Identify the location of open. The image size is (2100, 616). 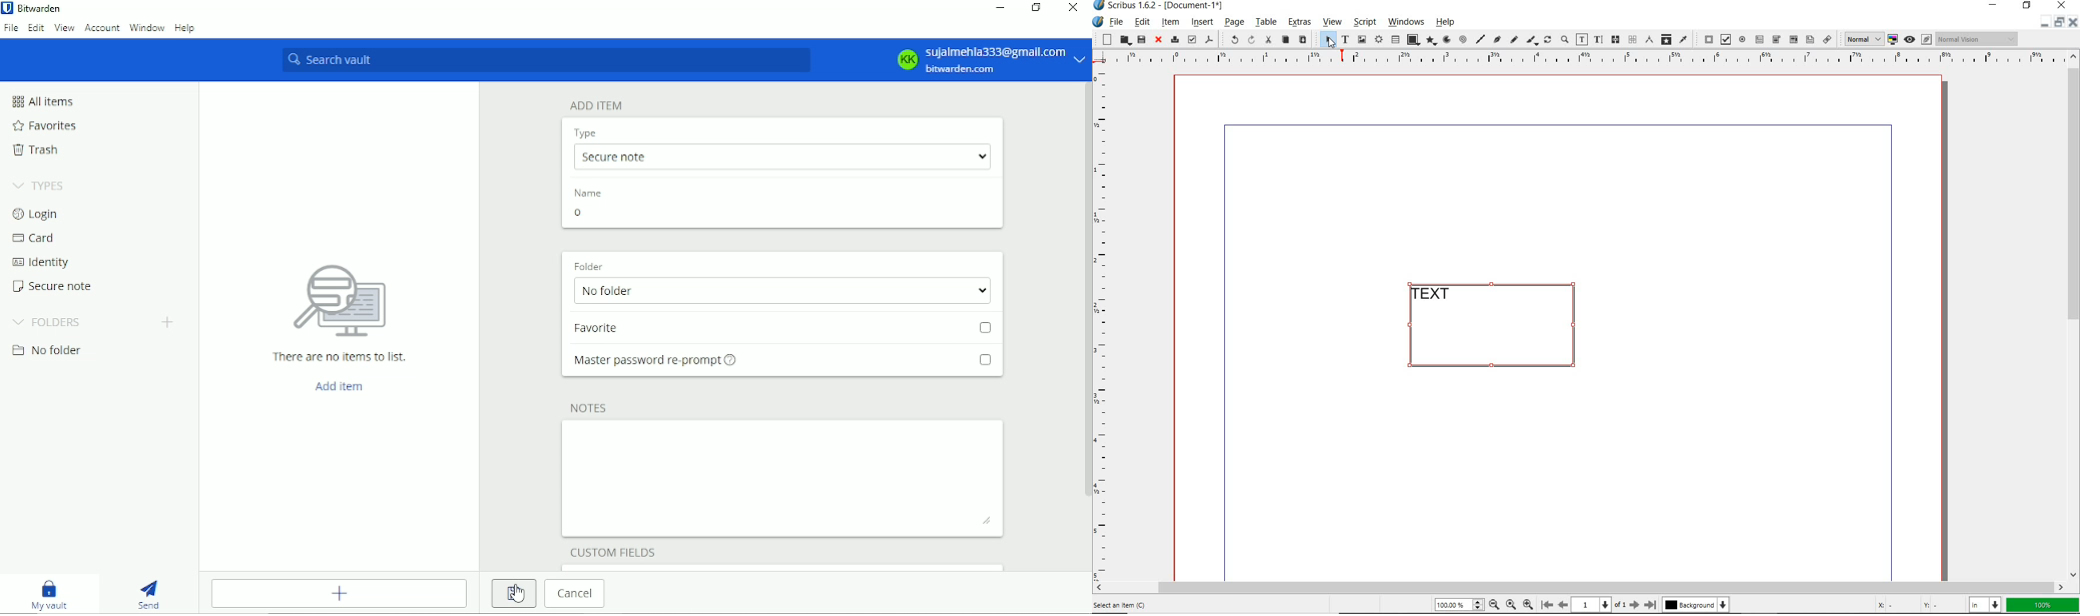
(1124, 41).